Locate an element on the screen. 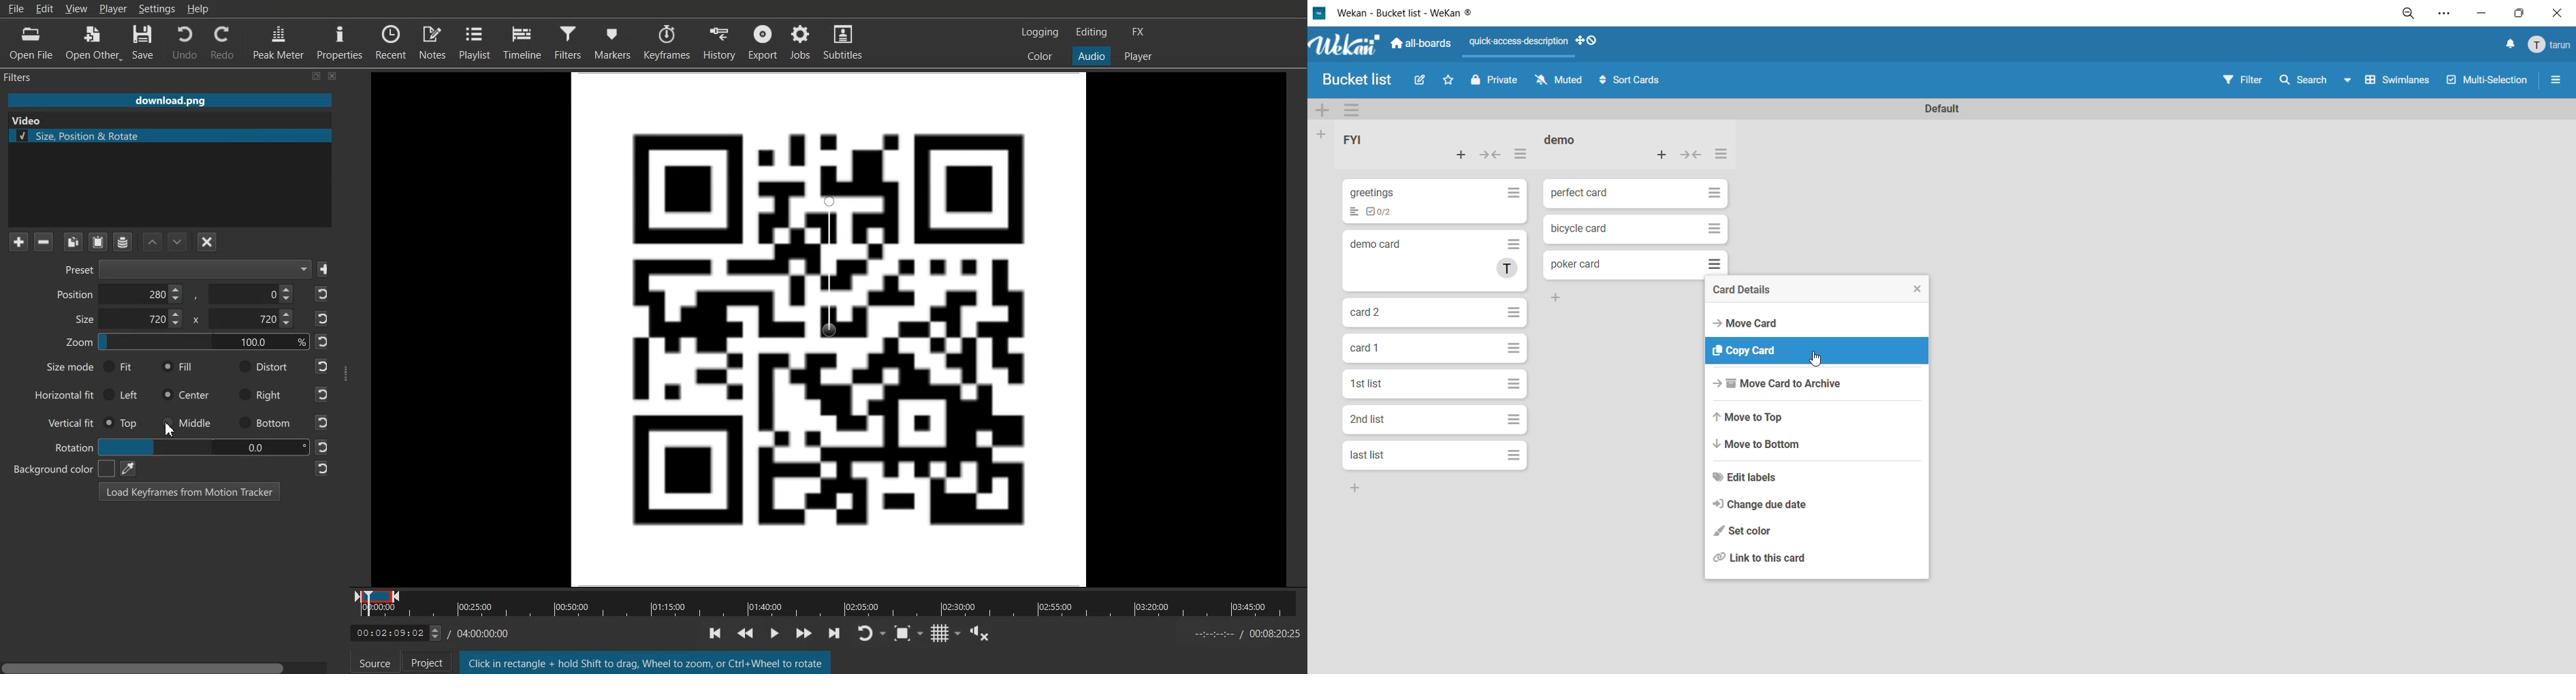 The width and height of the screenshot is (2576, 700). Position X and Y Co-ordinate is located at coordinates (174, 294).